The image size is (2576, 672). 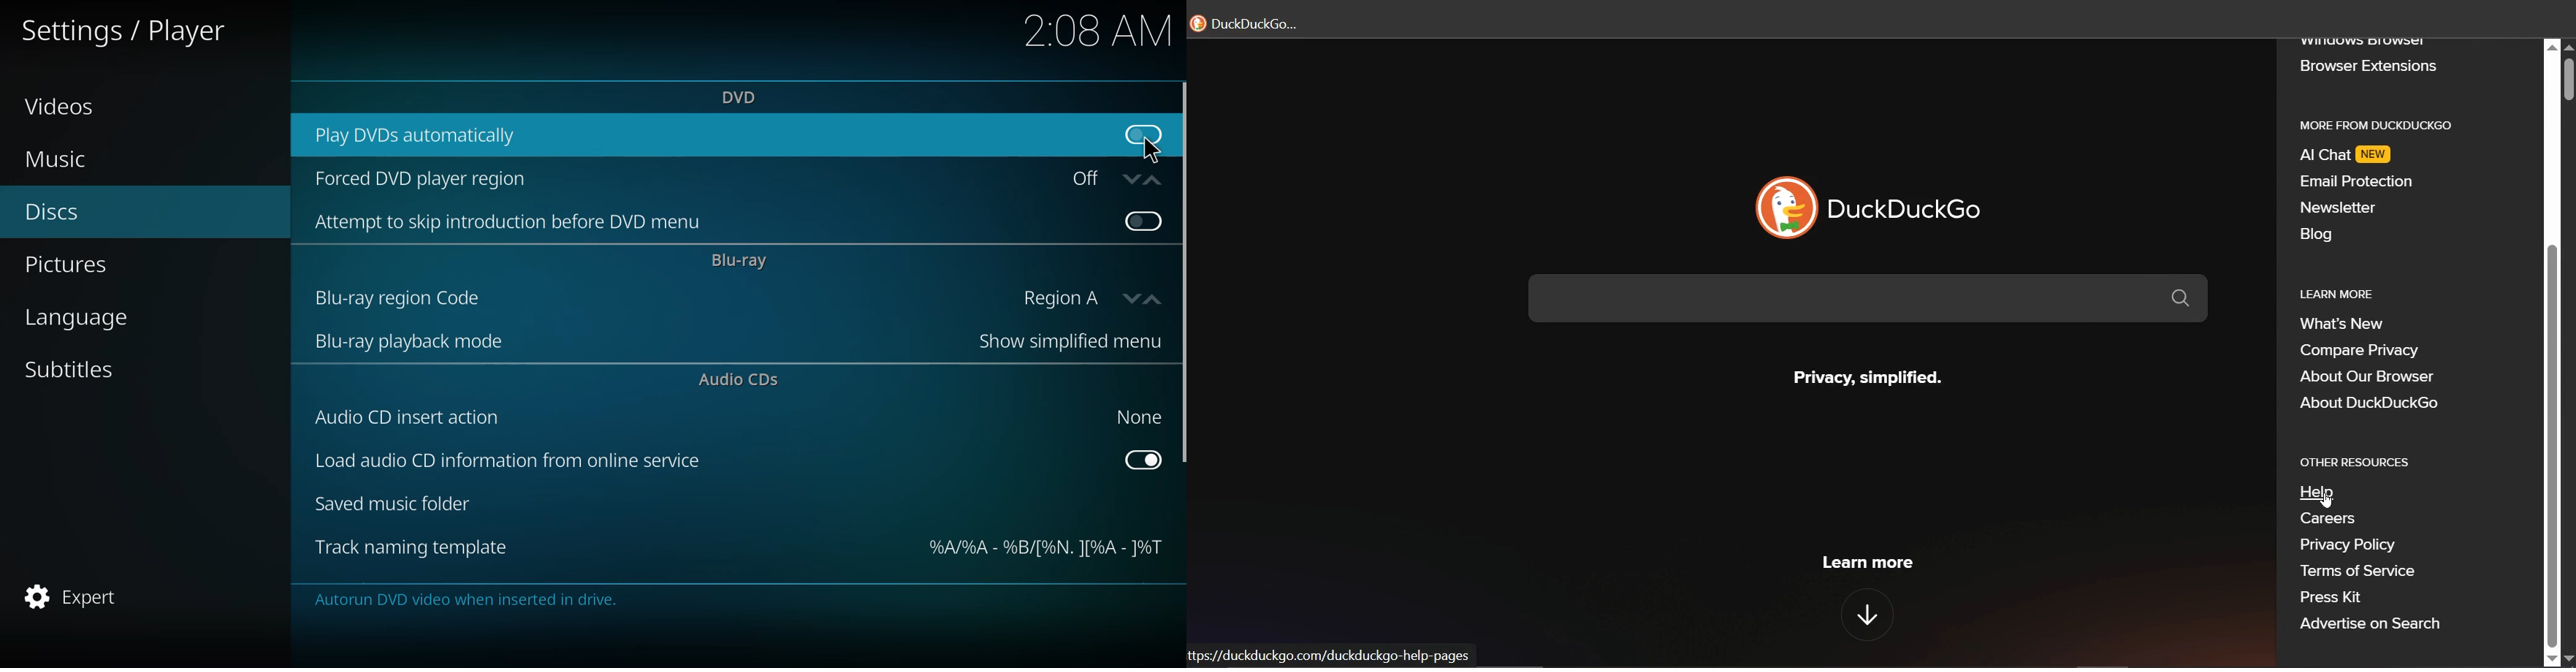 What do you see at coordinates (53, 214) in the screenshot?
I see `discs` at bounding box center [53, 214].